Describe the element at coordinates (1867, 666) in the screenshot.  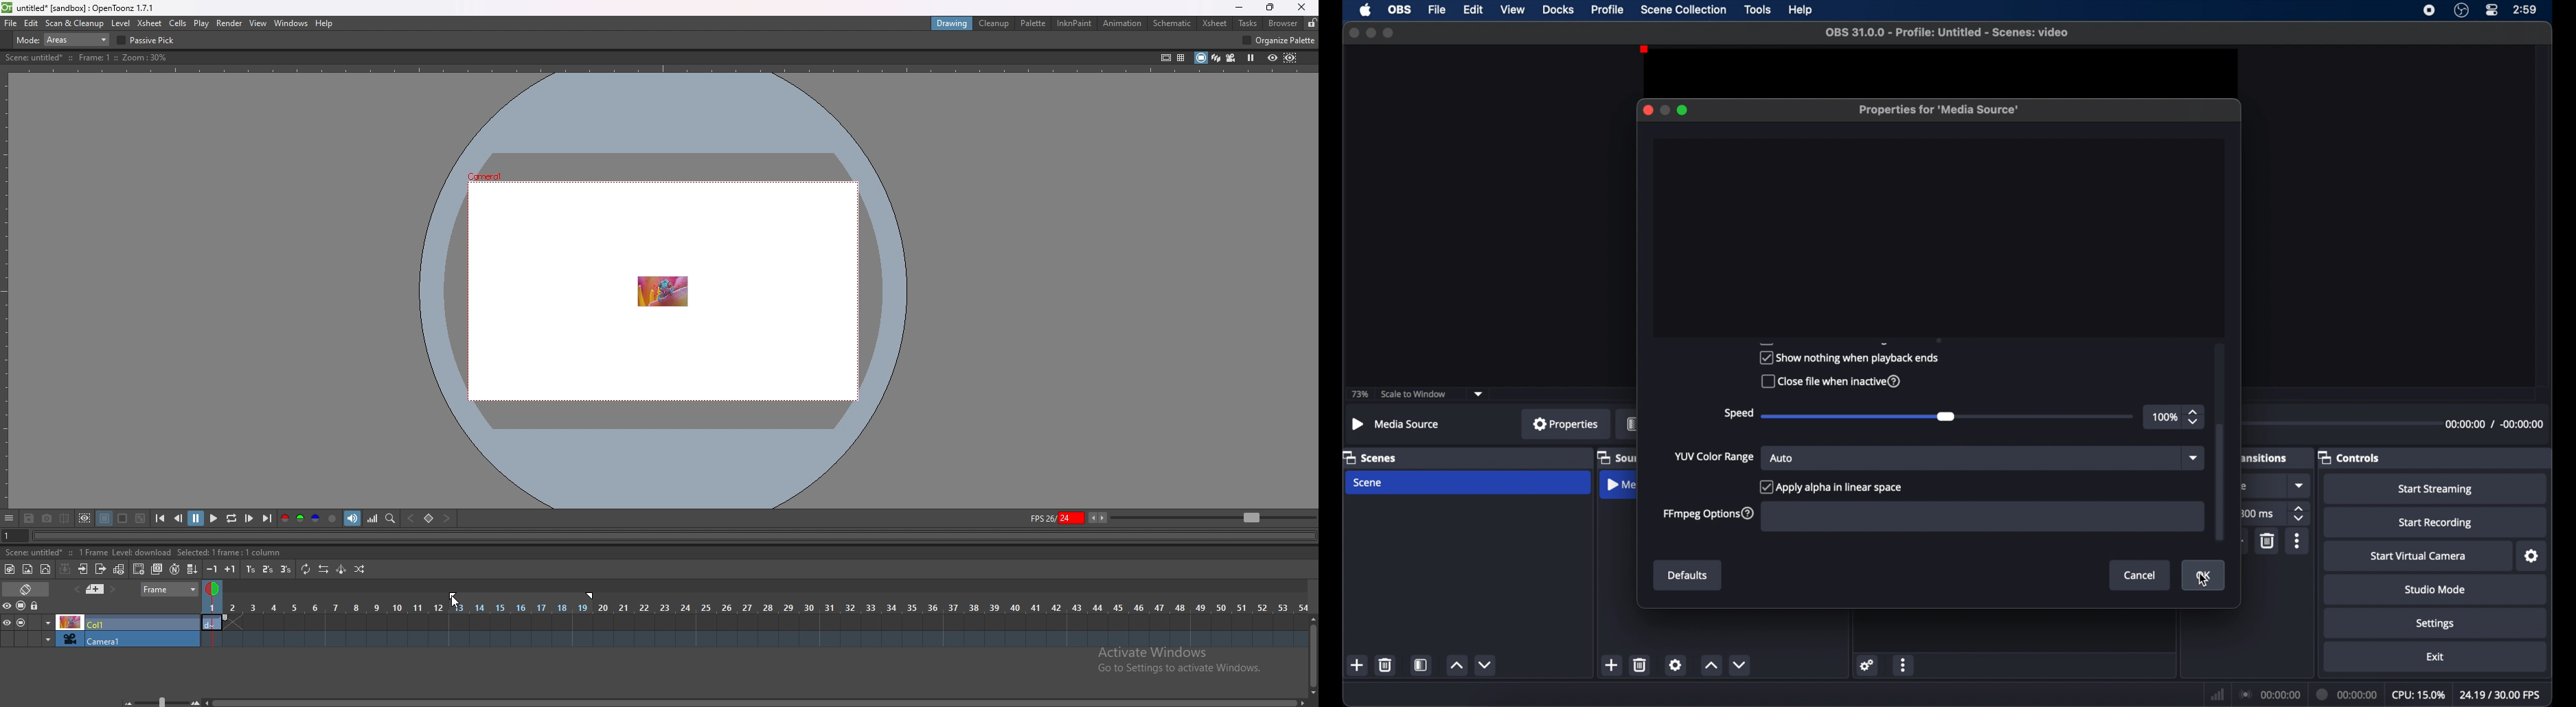
I see `settings` at that location.